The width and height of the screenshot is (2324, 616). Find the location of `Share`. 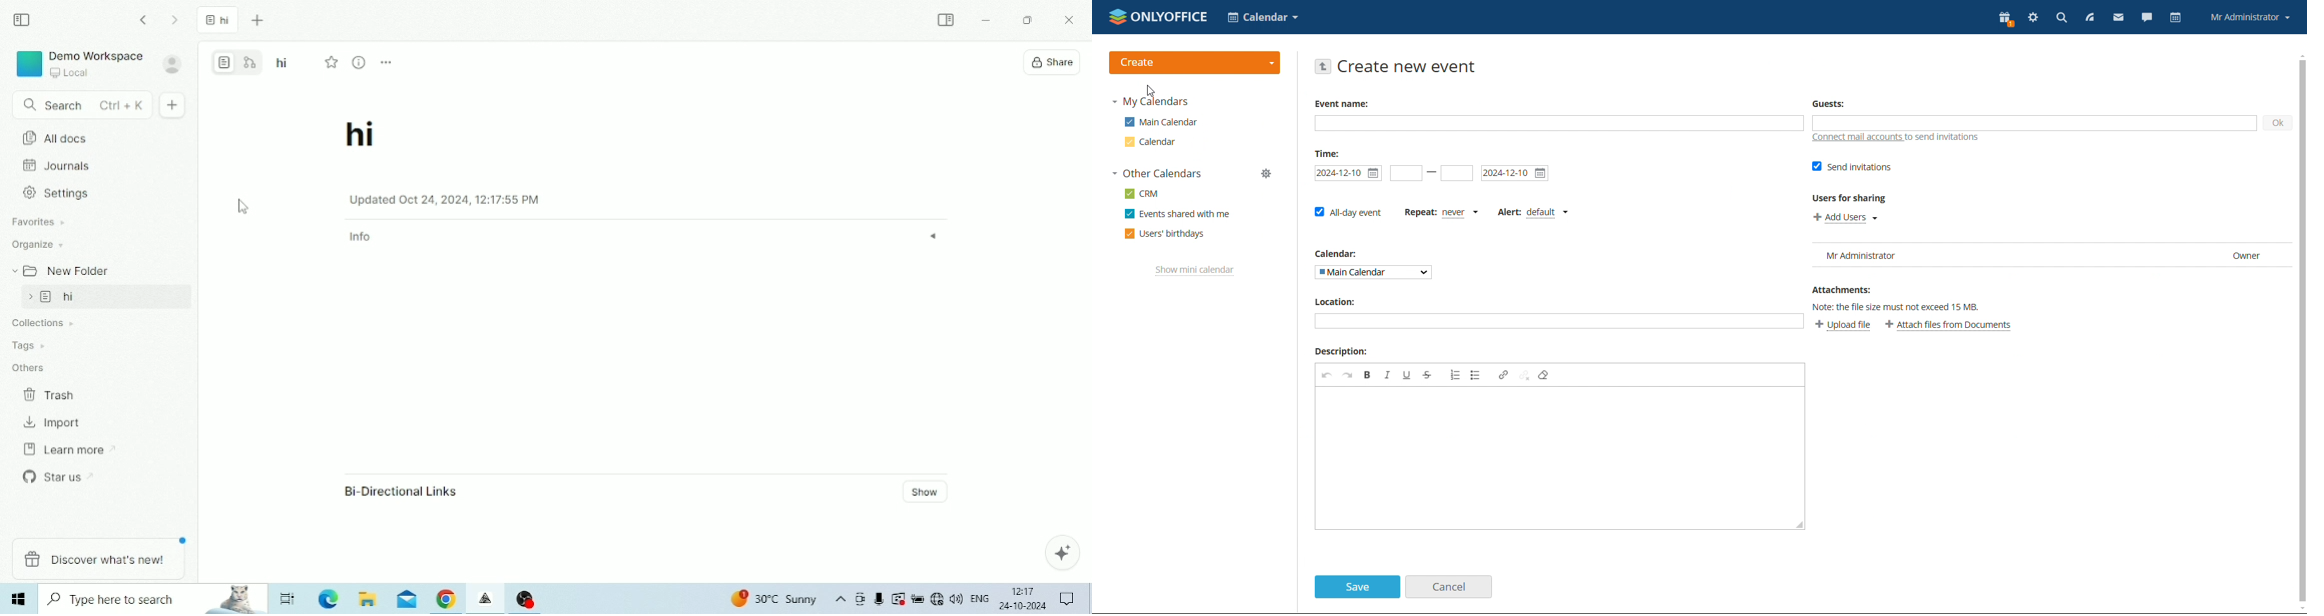

Share is located at coordinates (1052, 63).